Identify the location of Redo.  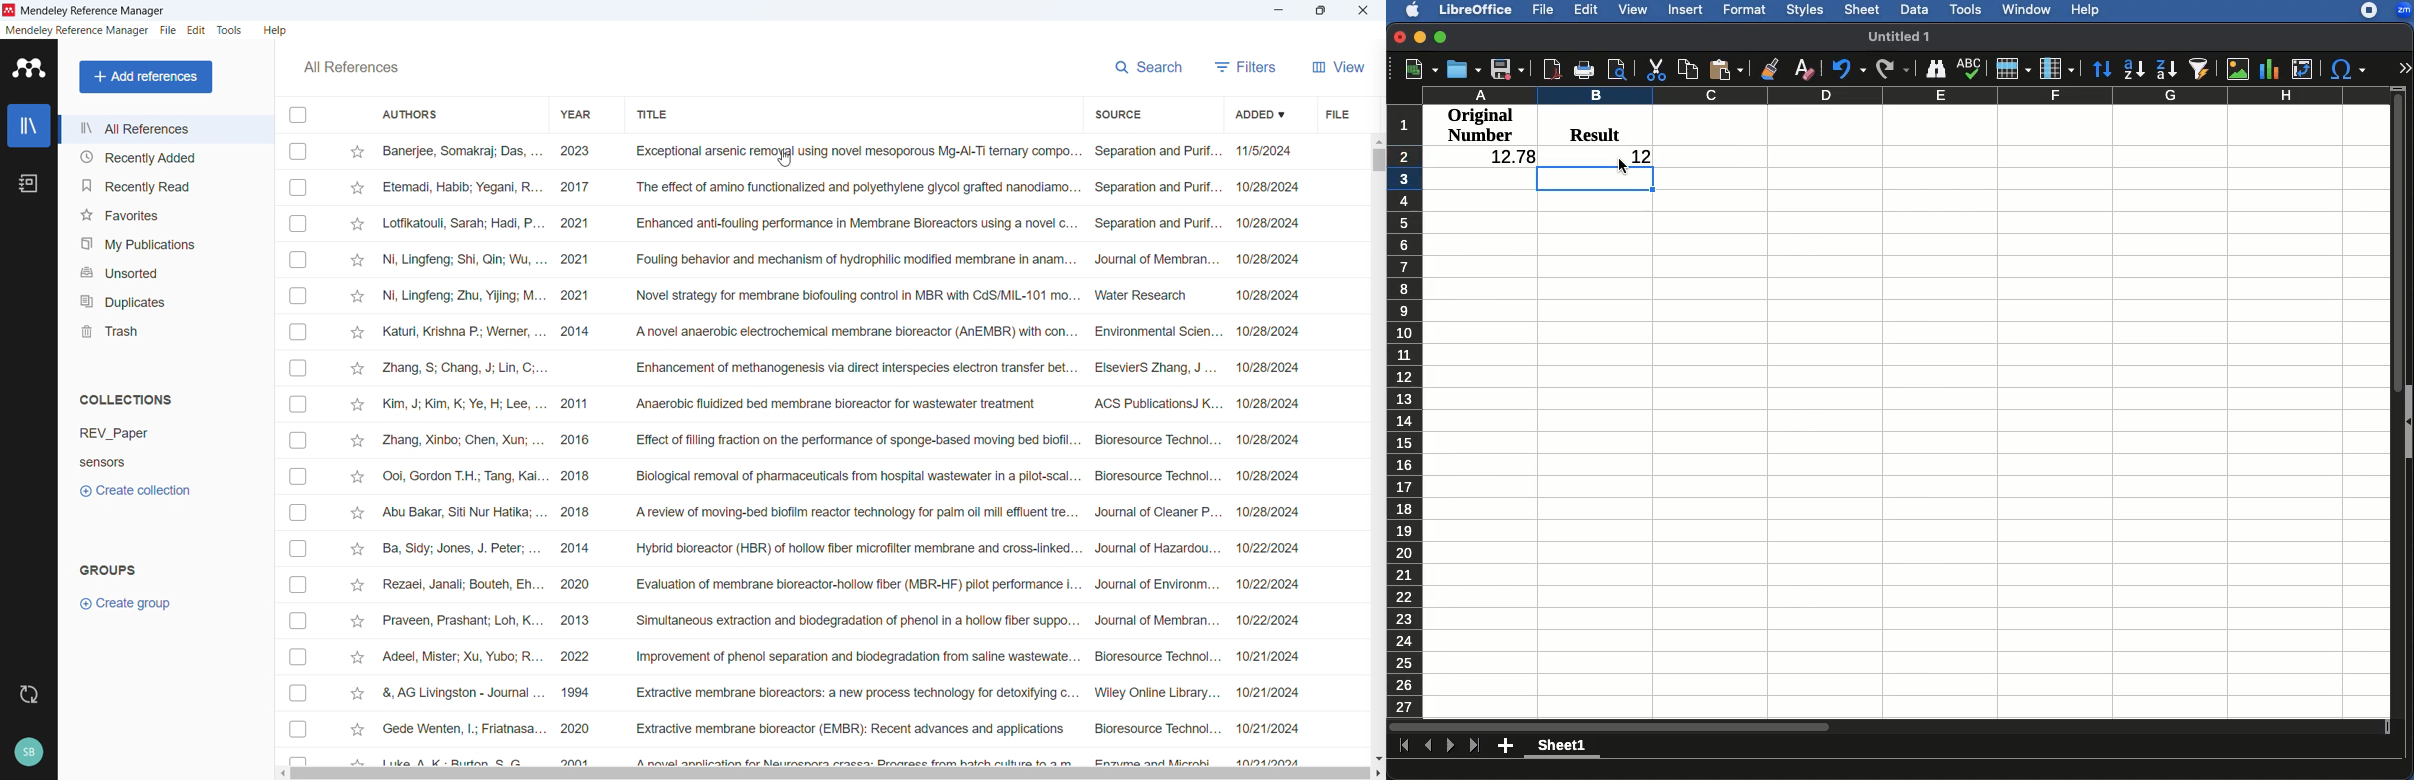
(1893, 70).